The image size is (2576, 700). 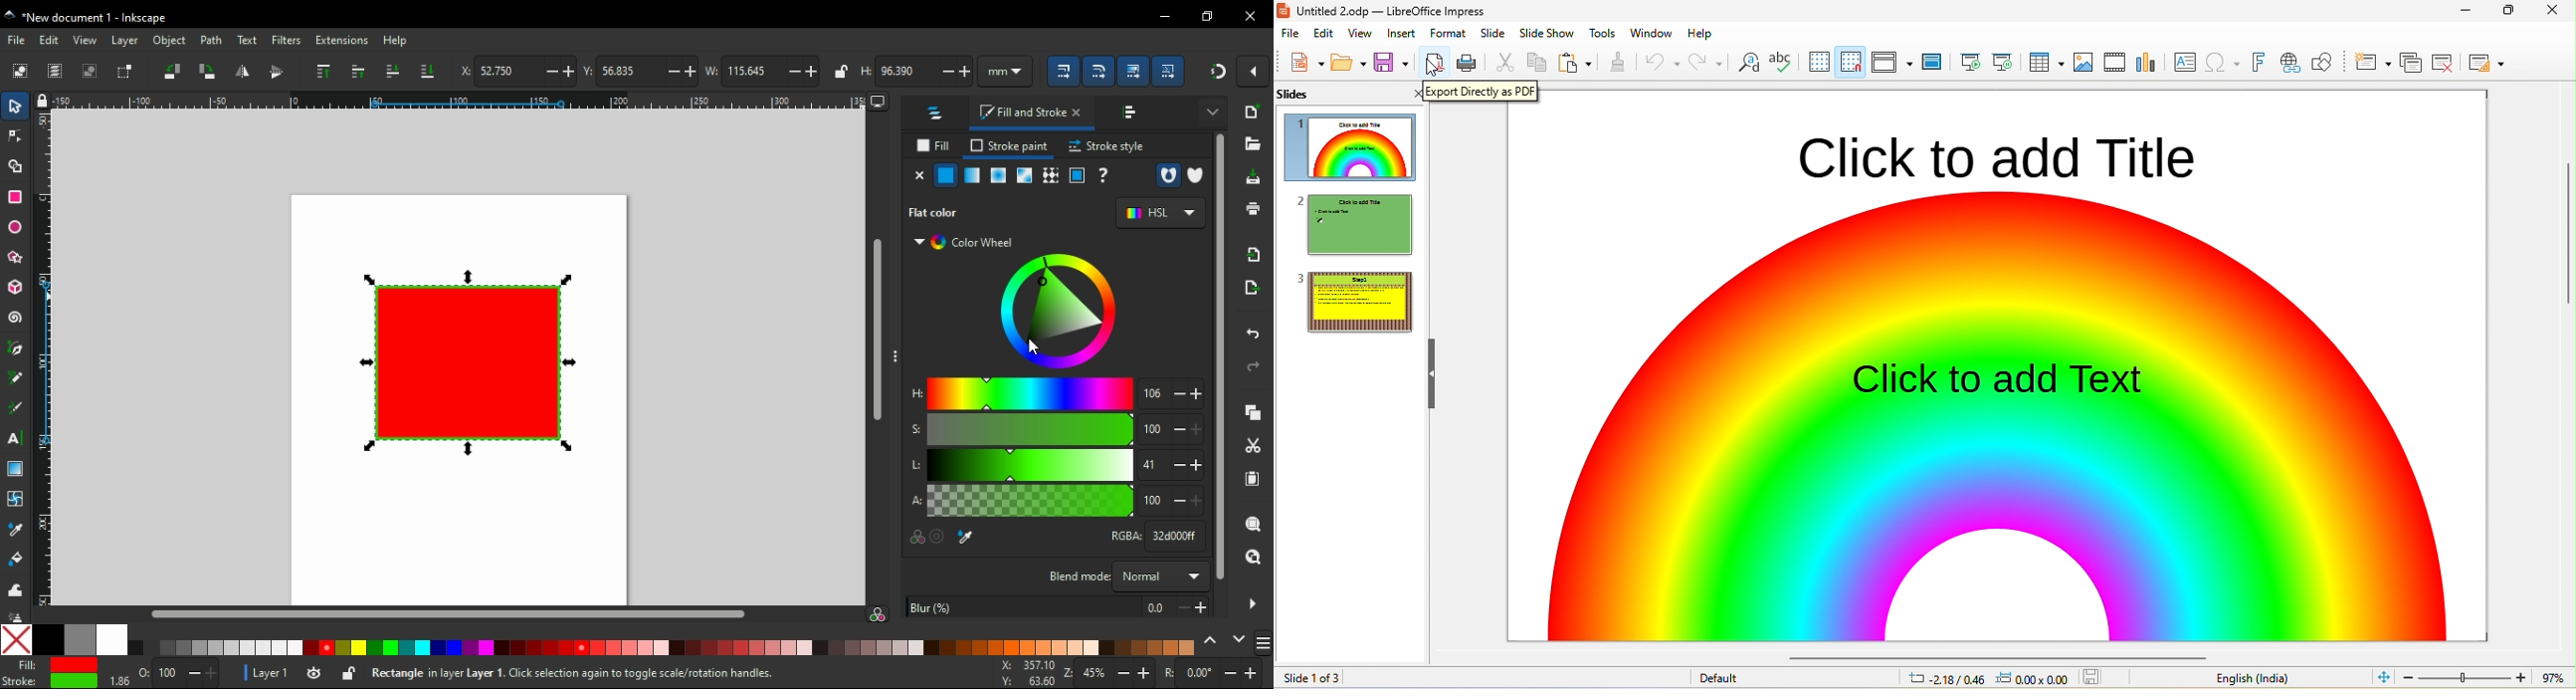 What do you see at coordinates (1010, 146) in the screenshot?
I see `stroke paint` at bounding box center [1010, 146].